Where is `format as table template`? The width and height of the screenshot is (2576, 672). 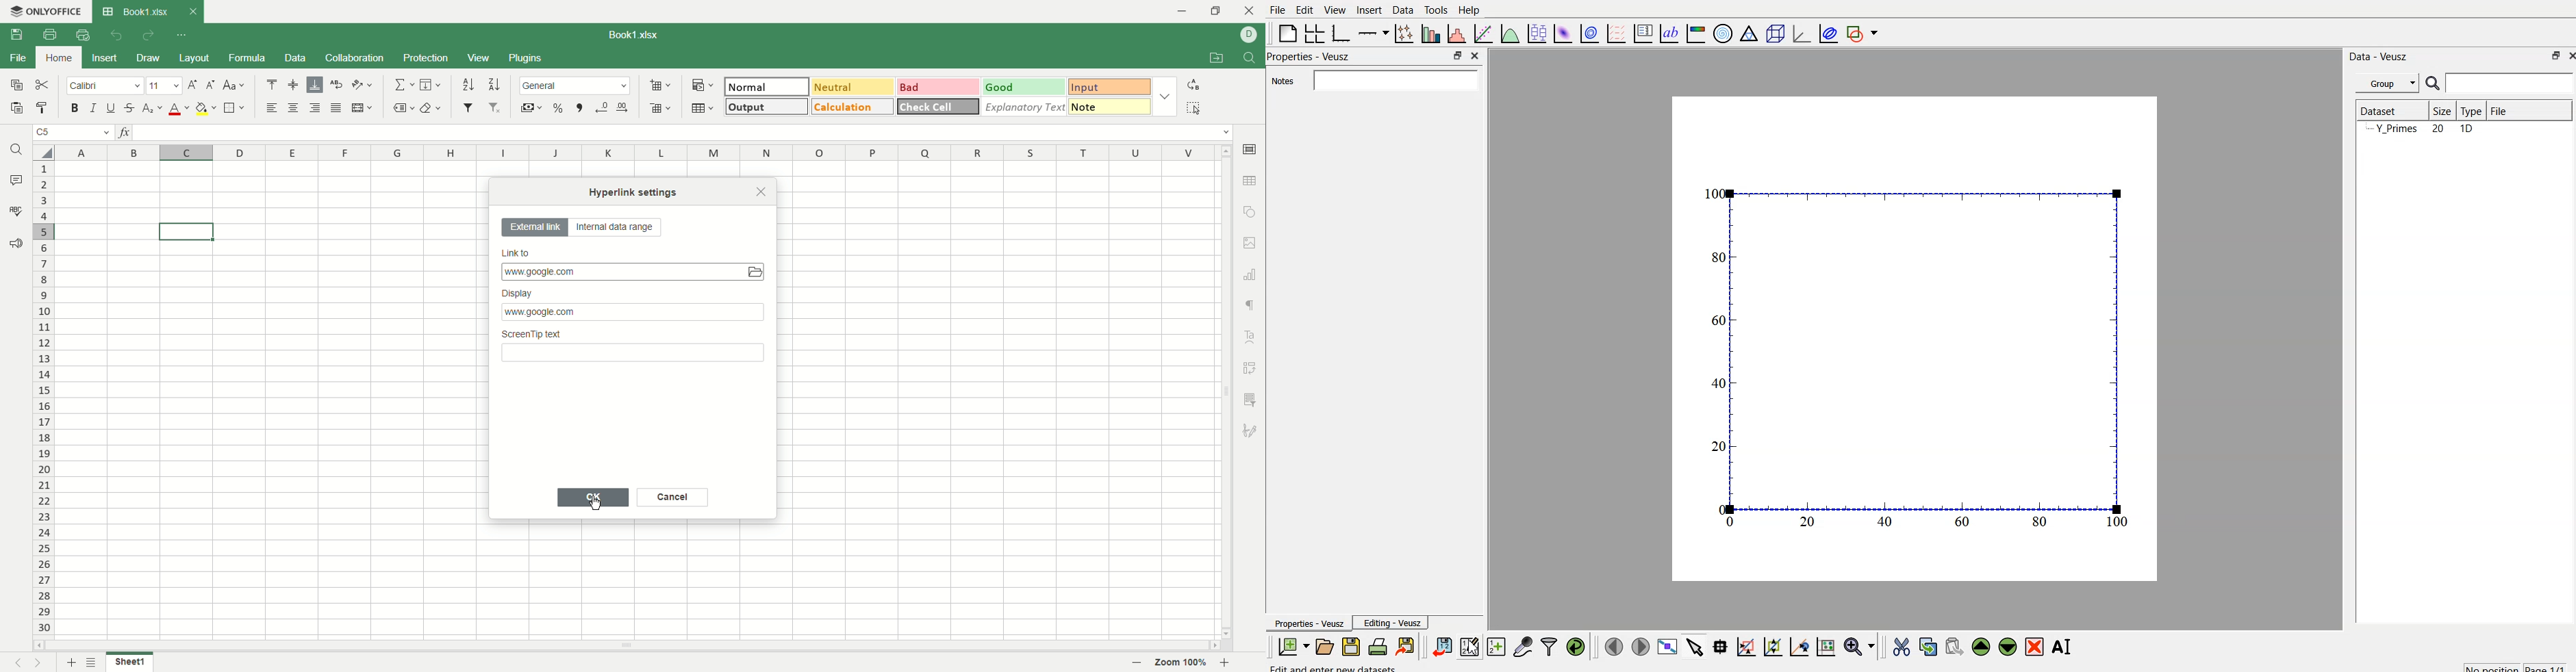
format as table template is located at coordinates (703, 108).